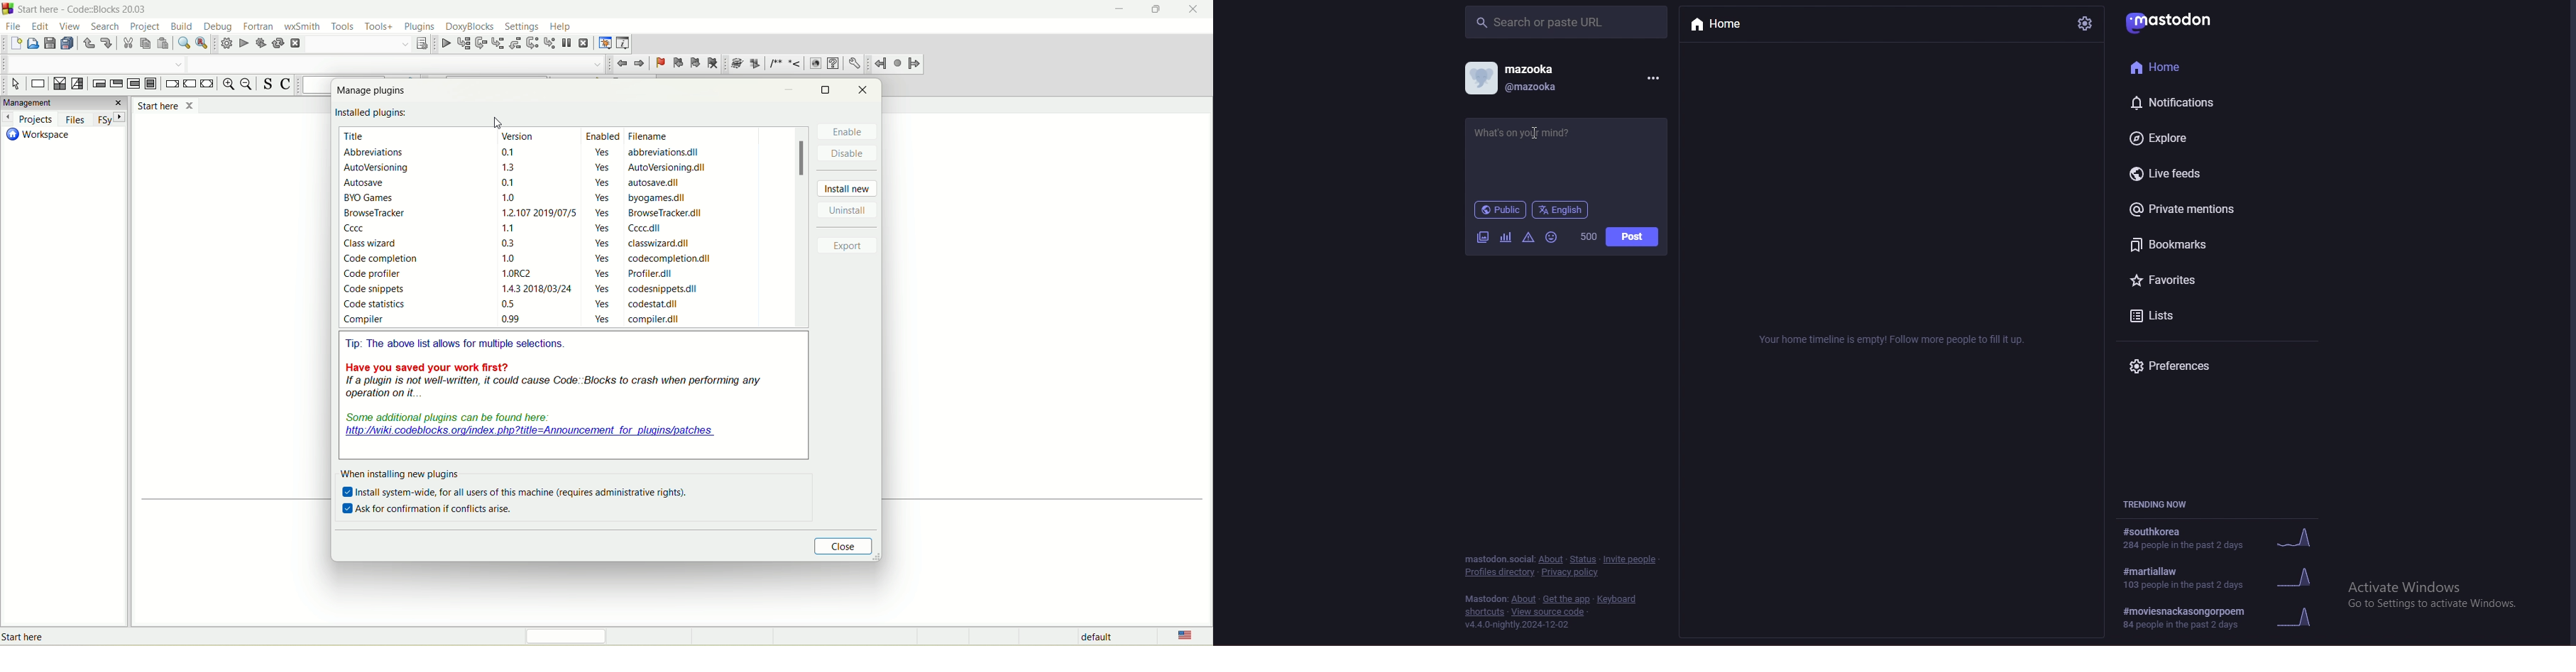 The width and height of the screenshot is (2576, 672). Describe the element at coordinates (521, 135) in the screenshot. I see `Version` at that location.